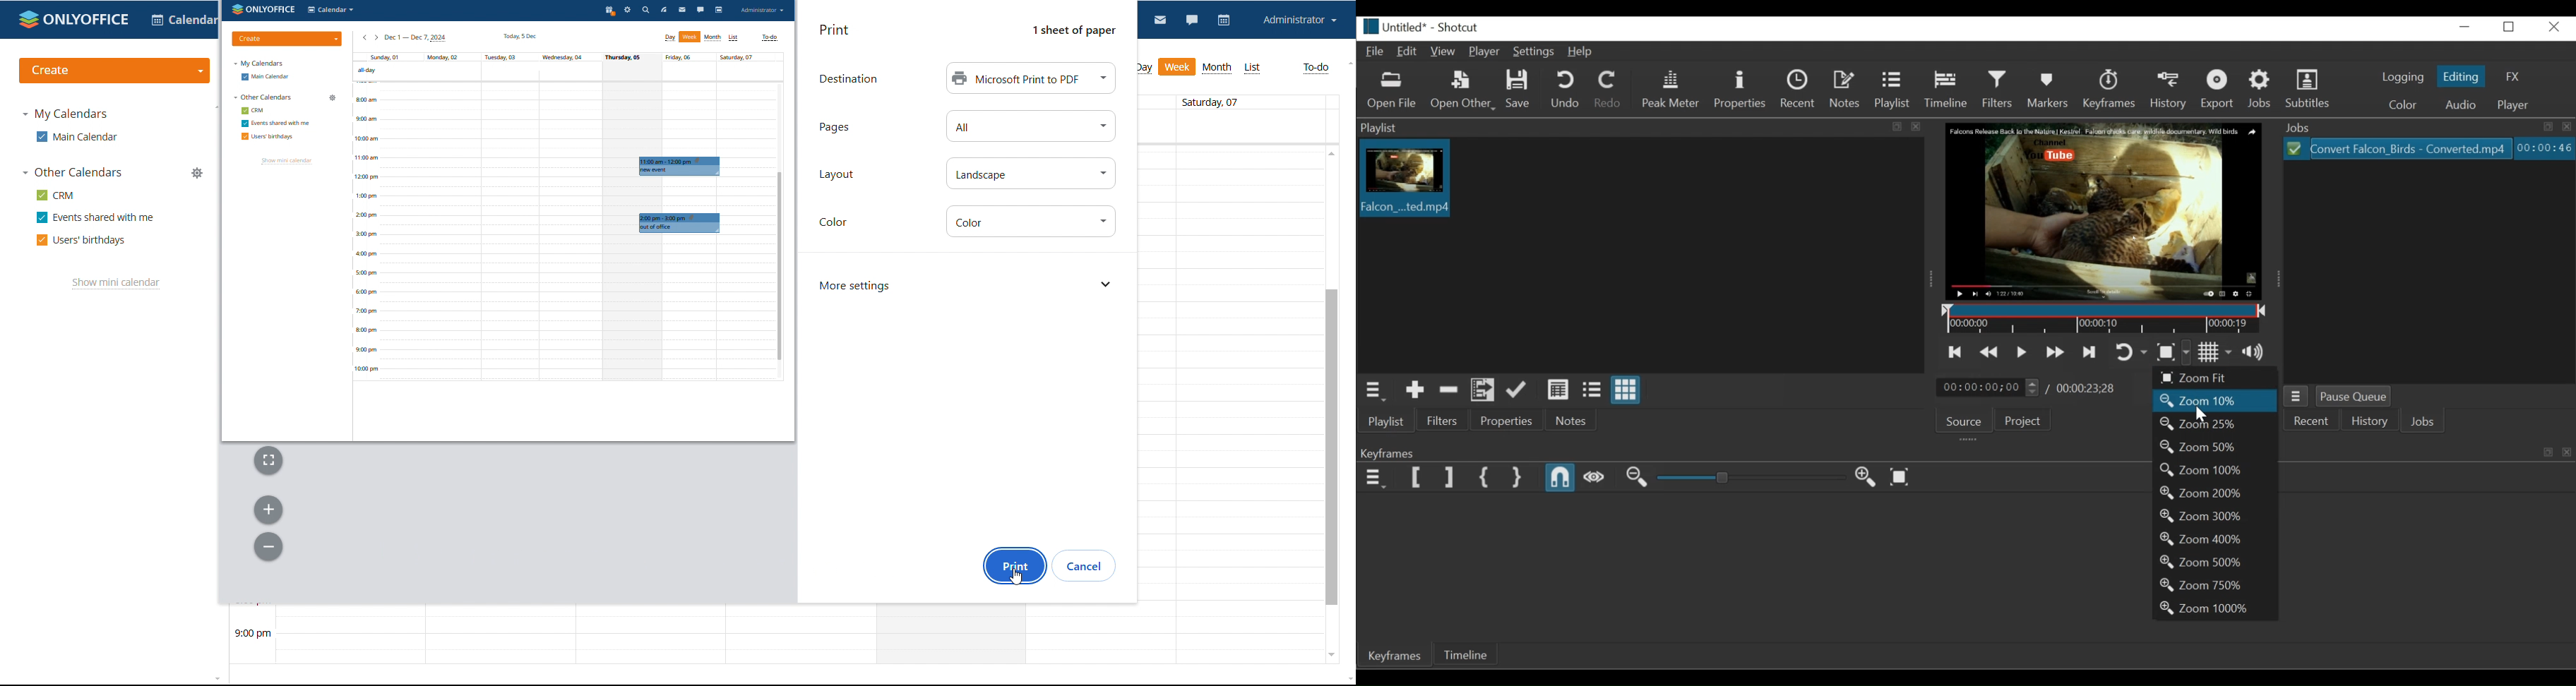 The width and height of the screenshot is (2576, 700). I want to click on logging, so click(2401, 76).